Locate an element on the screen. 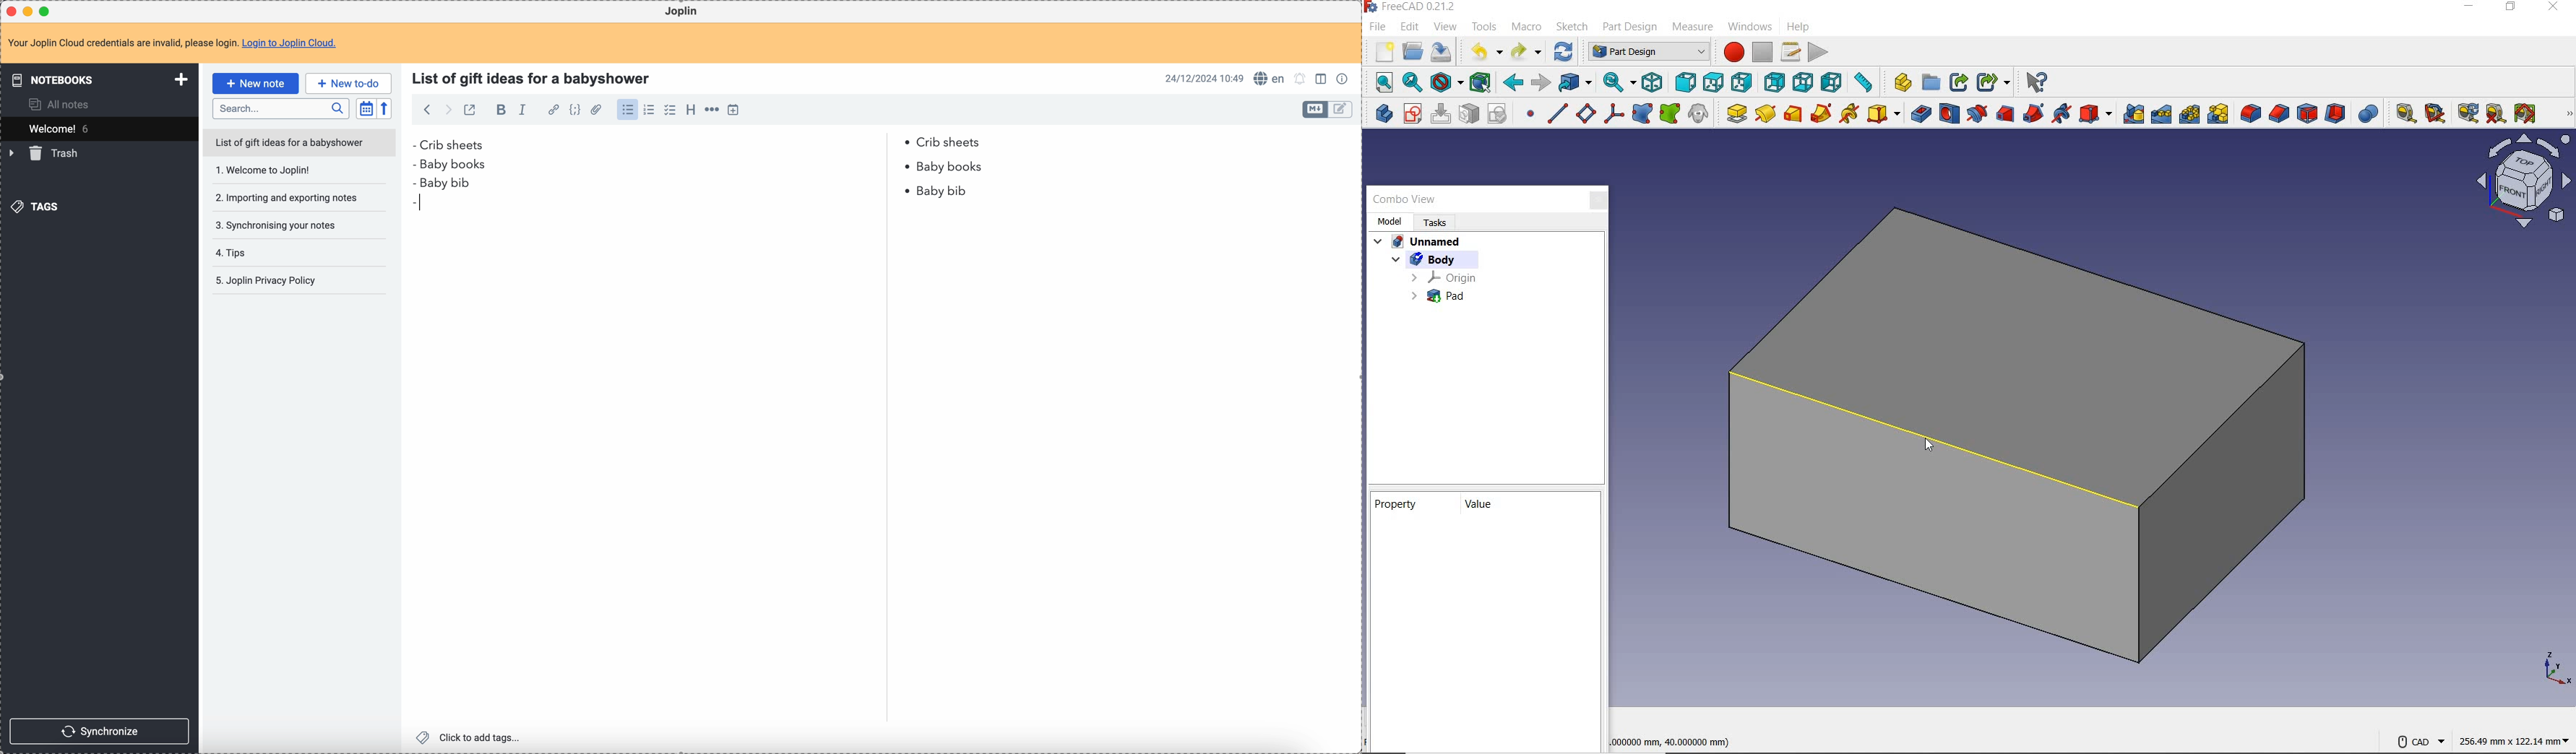  create multitransform is located at coordinates (2217, 115).